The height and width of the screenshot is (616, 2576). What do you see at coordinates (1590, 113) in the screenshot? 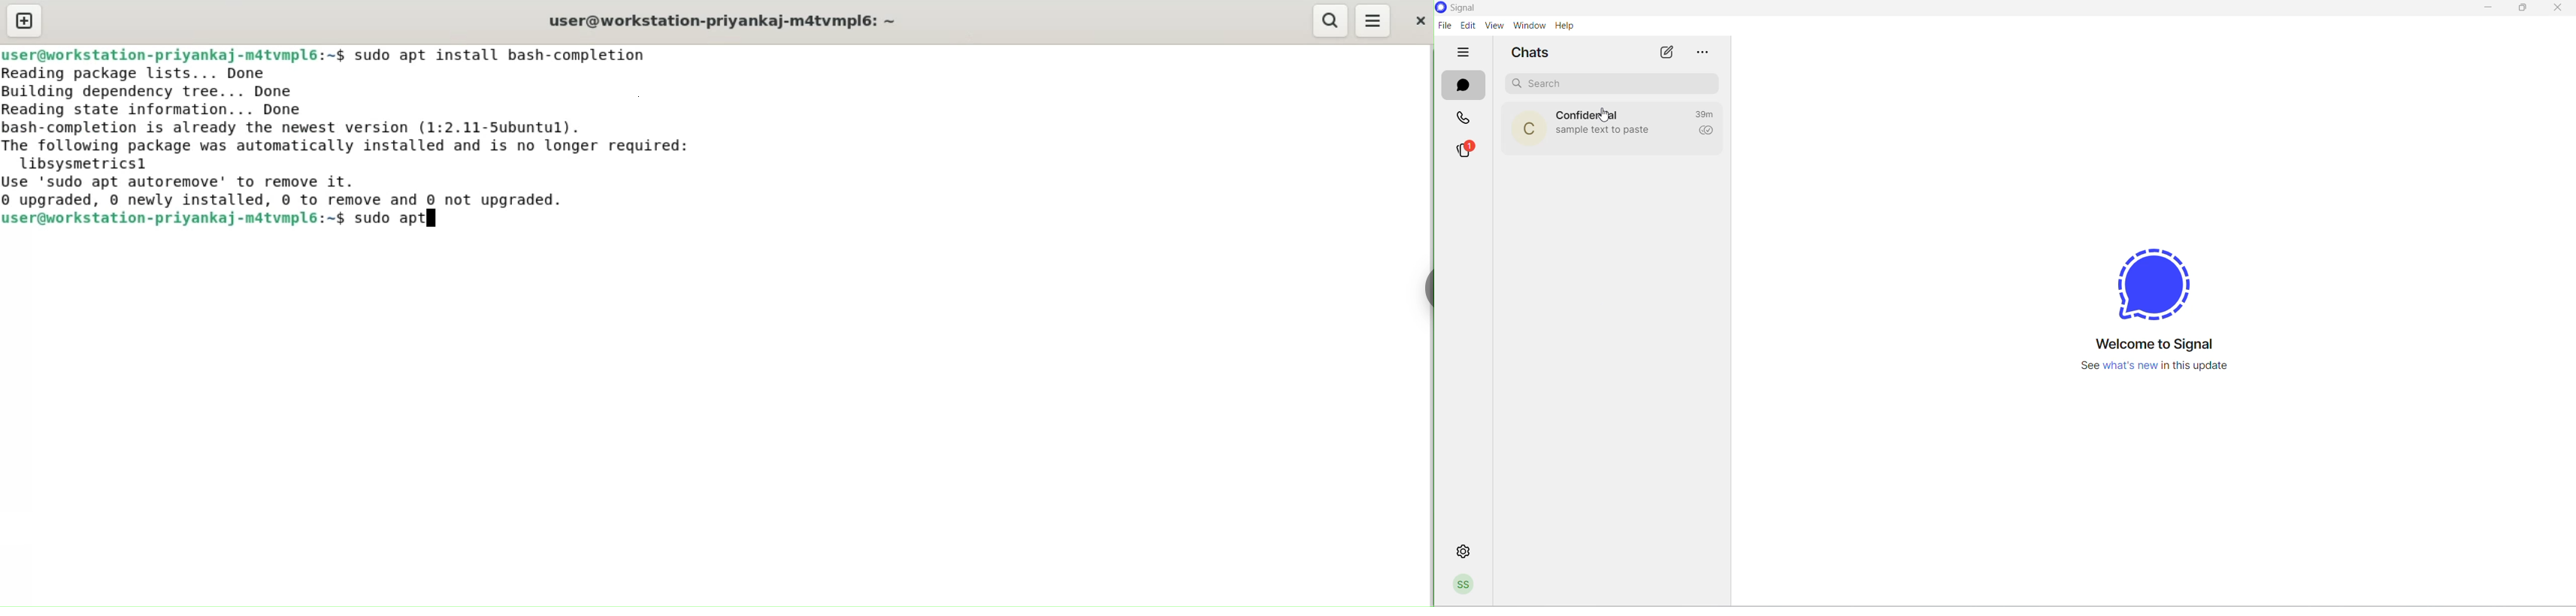
I see `contact name` at bounding box center [1590, 113].